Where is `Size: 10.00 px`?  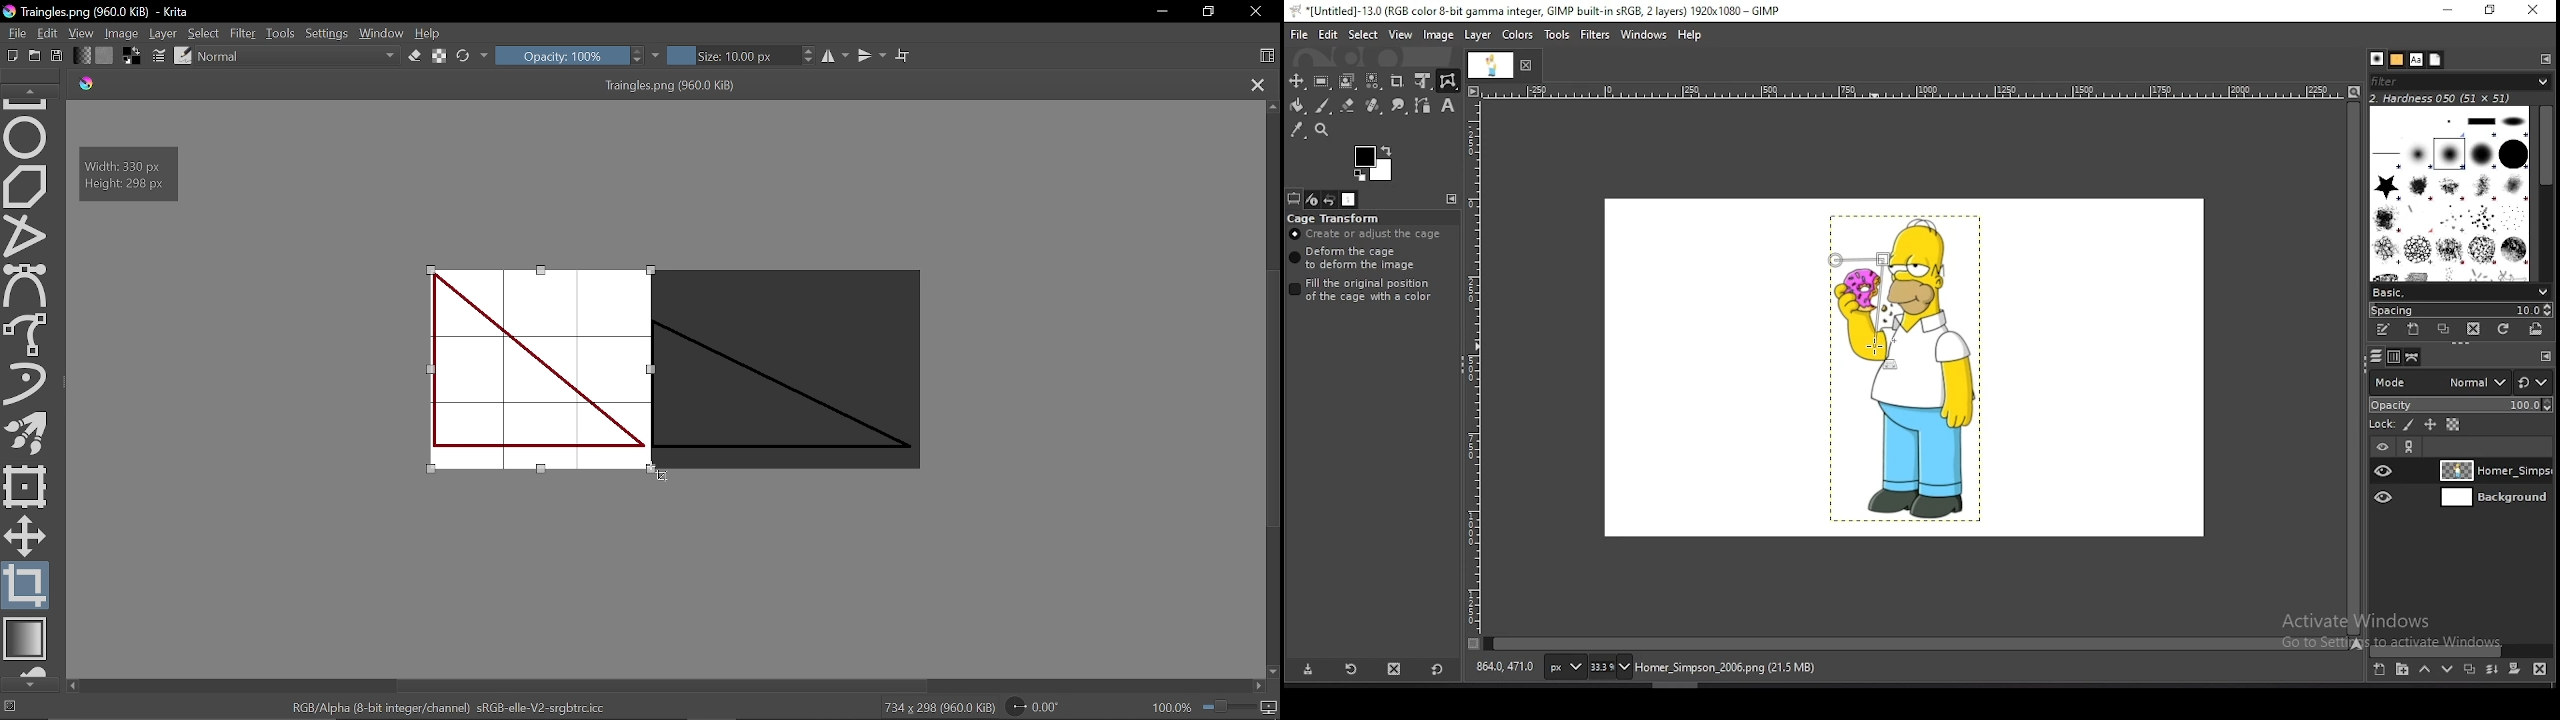
Size: 10.00 px is located at coordinates (734, 56).